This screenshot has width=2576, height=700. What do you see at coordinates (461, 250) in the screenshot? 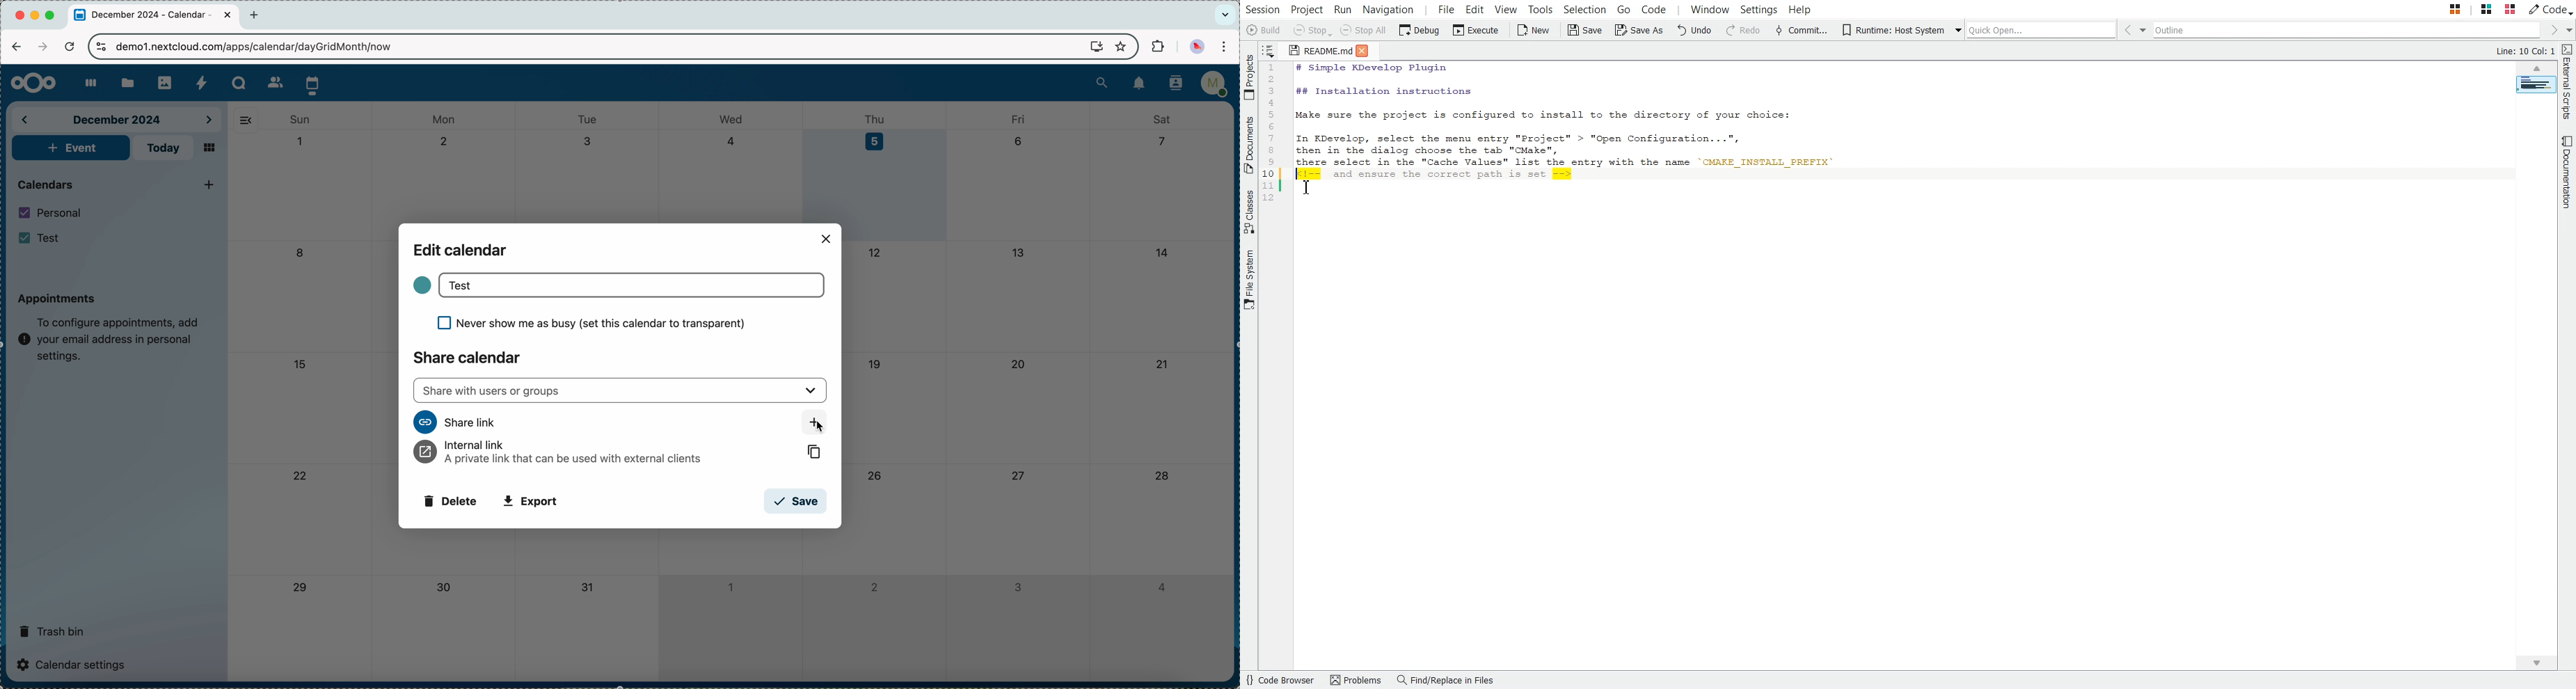
I see `edit calendar` at bounding box center [461, 250].